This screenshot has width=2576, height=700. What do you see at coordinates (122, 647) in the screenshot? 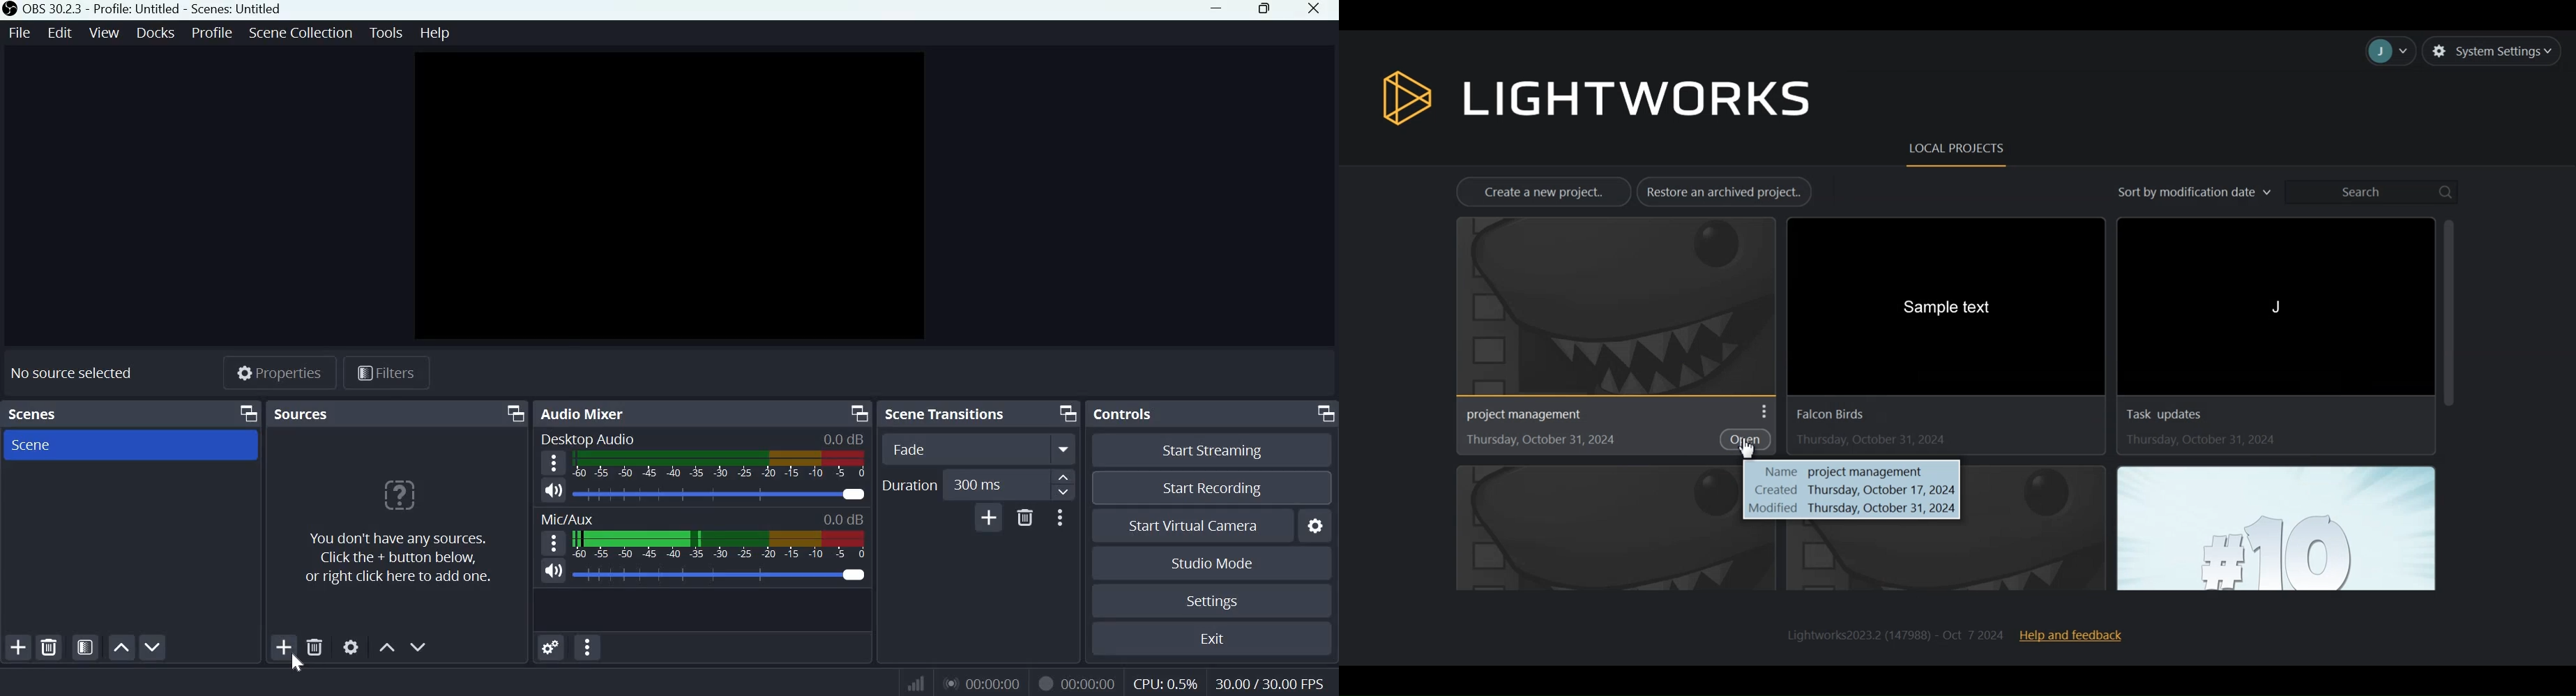
I see `Move scene up` at bounding box center [122, 647].